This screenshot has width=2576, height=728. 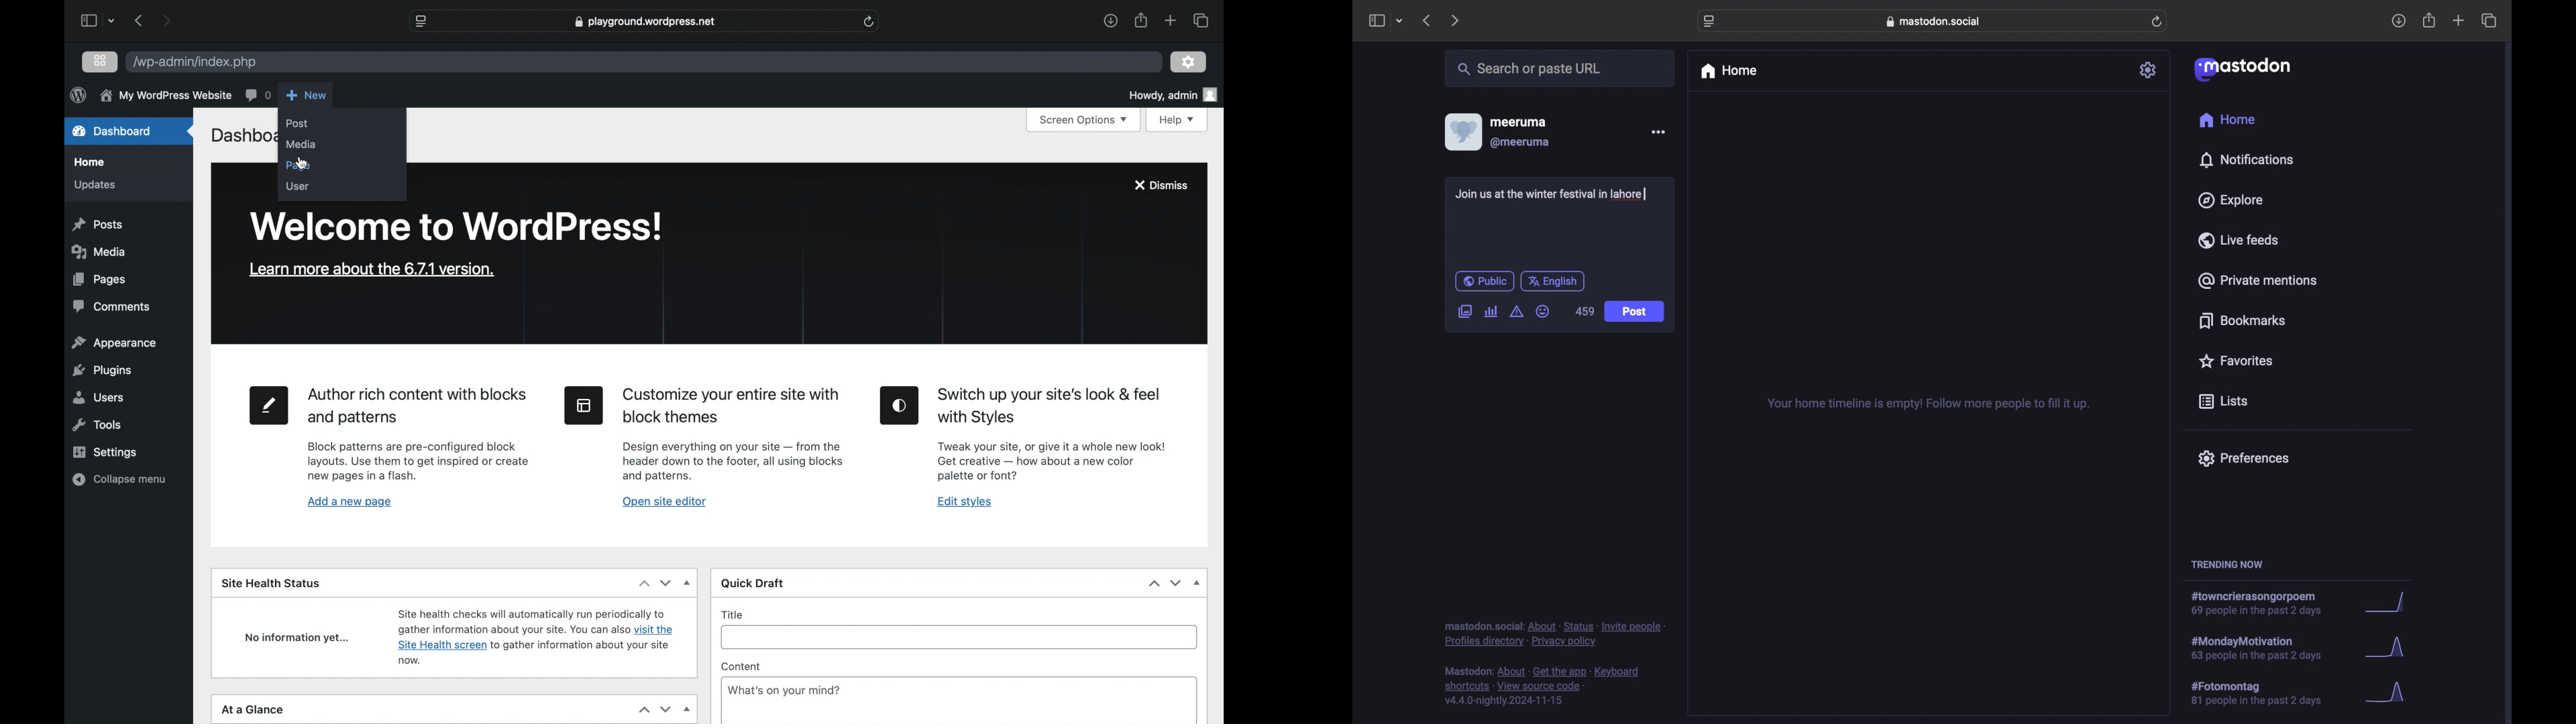 I want to click on share, so click(x=1140, y=20).